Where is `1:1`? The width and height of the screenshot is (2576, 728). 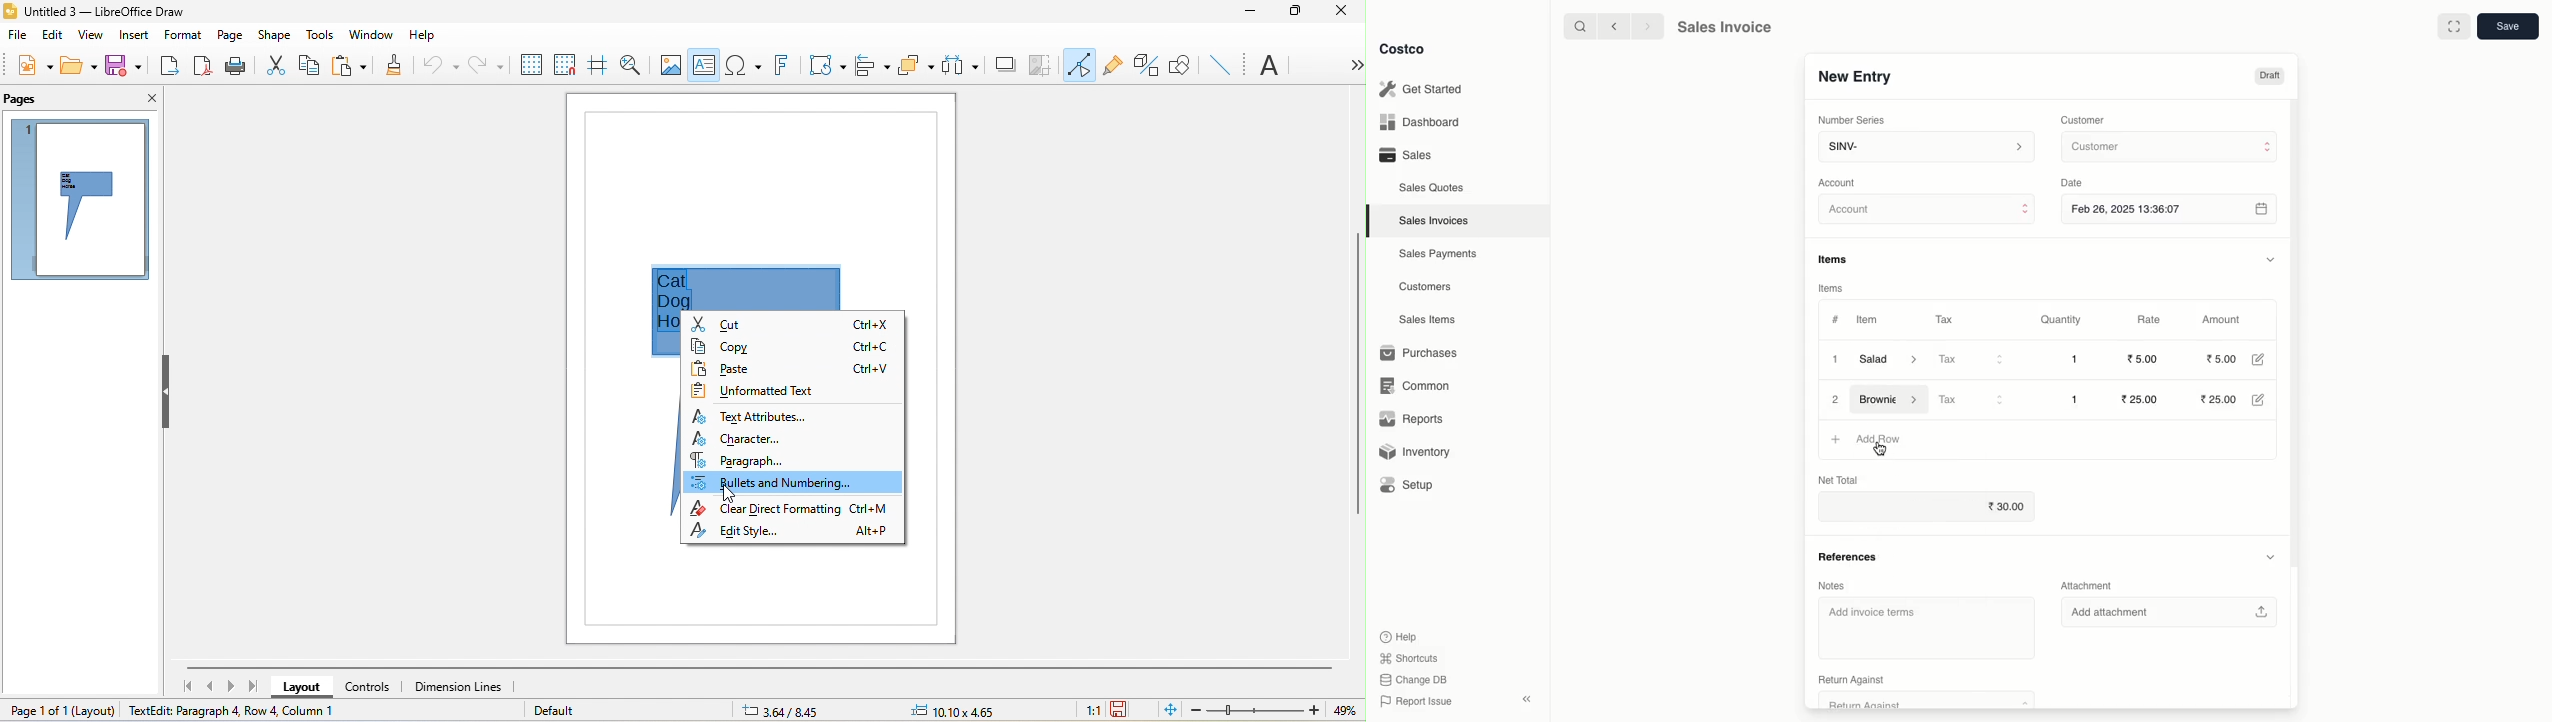 1:1 is located at coordinates (1088, 710).